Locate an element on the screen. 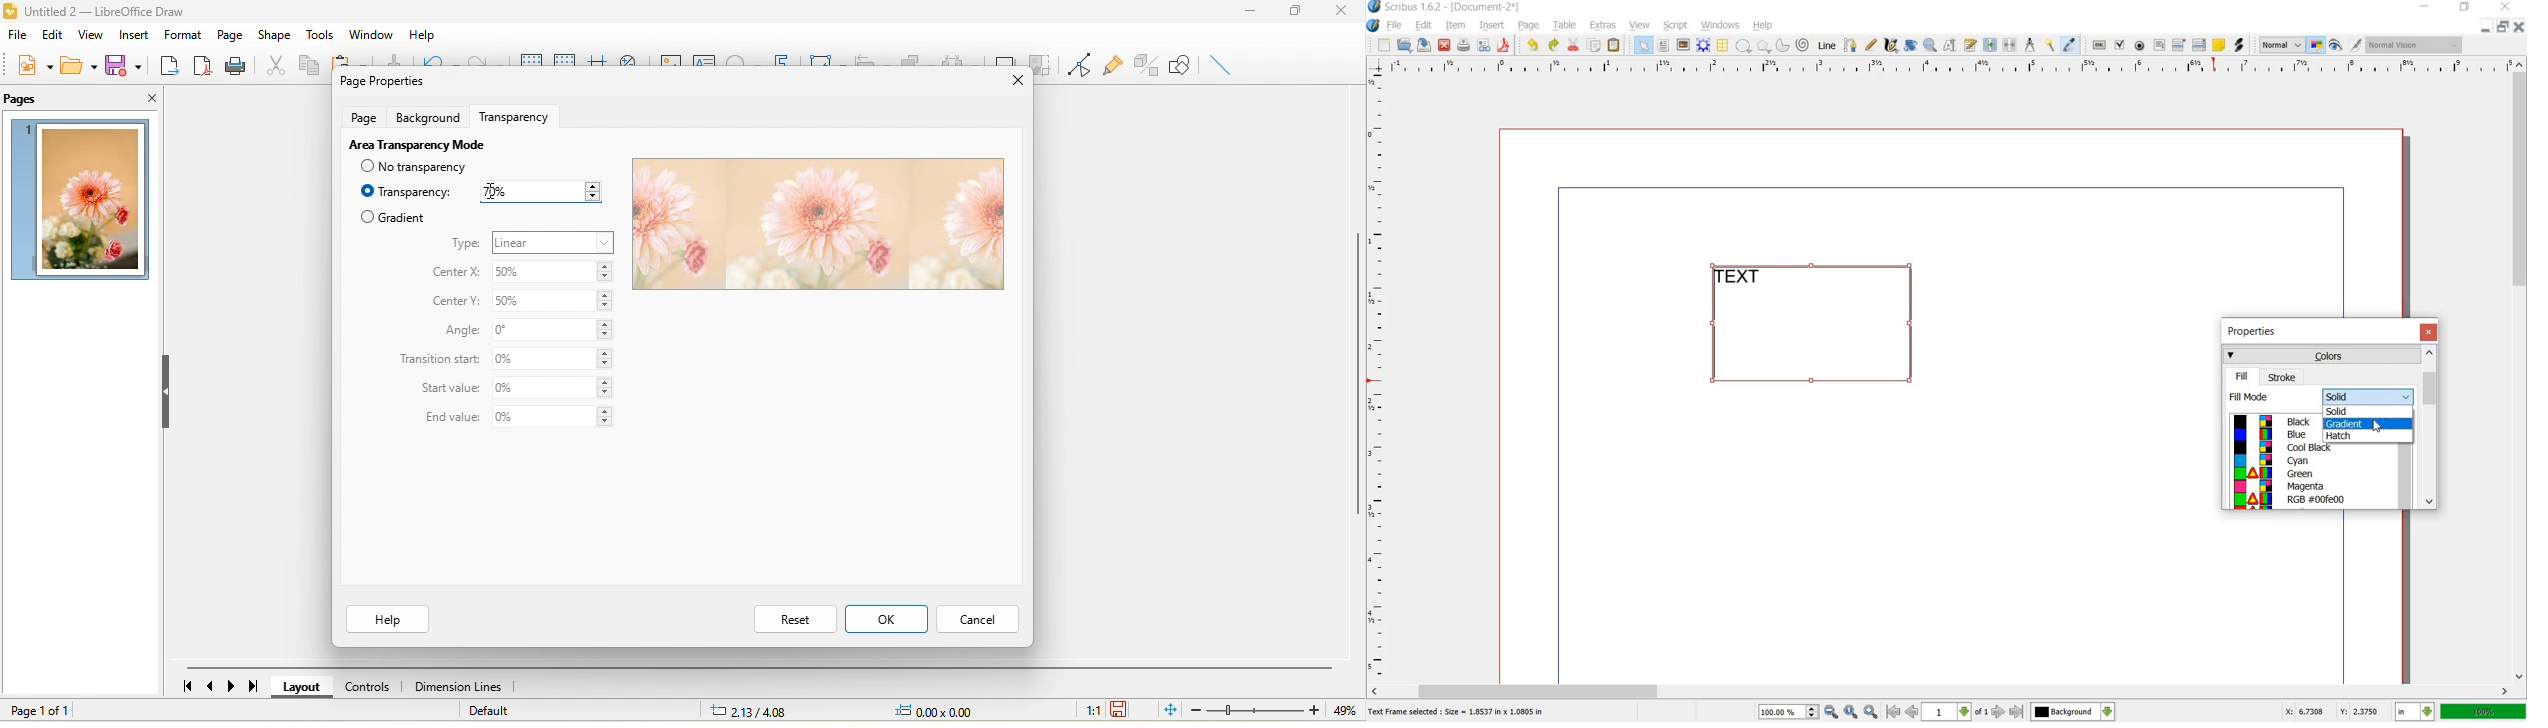 The image size is (2548, 728). solid is located at coordinates (2345, 411).